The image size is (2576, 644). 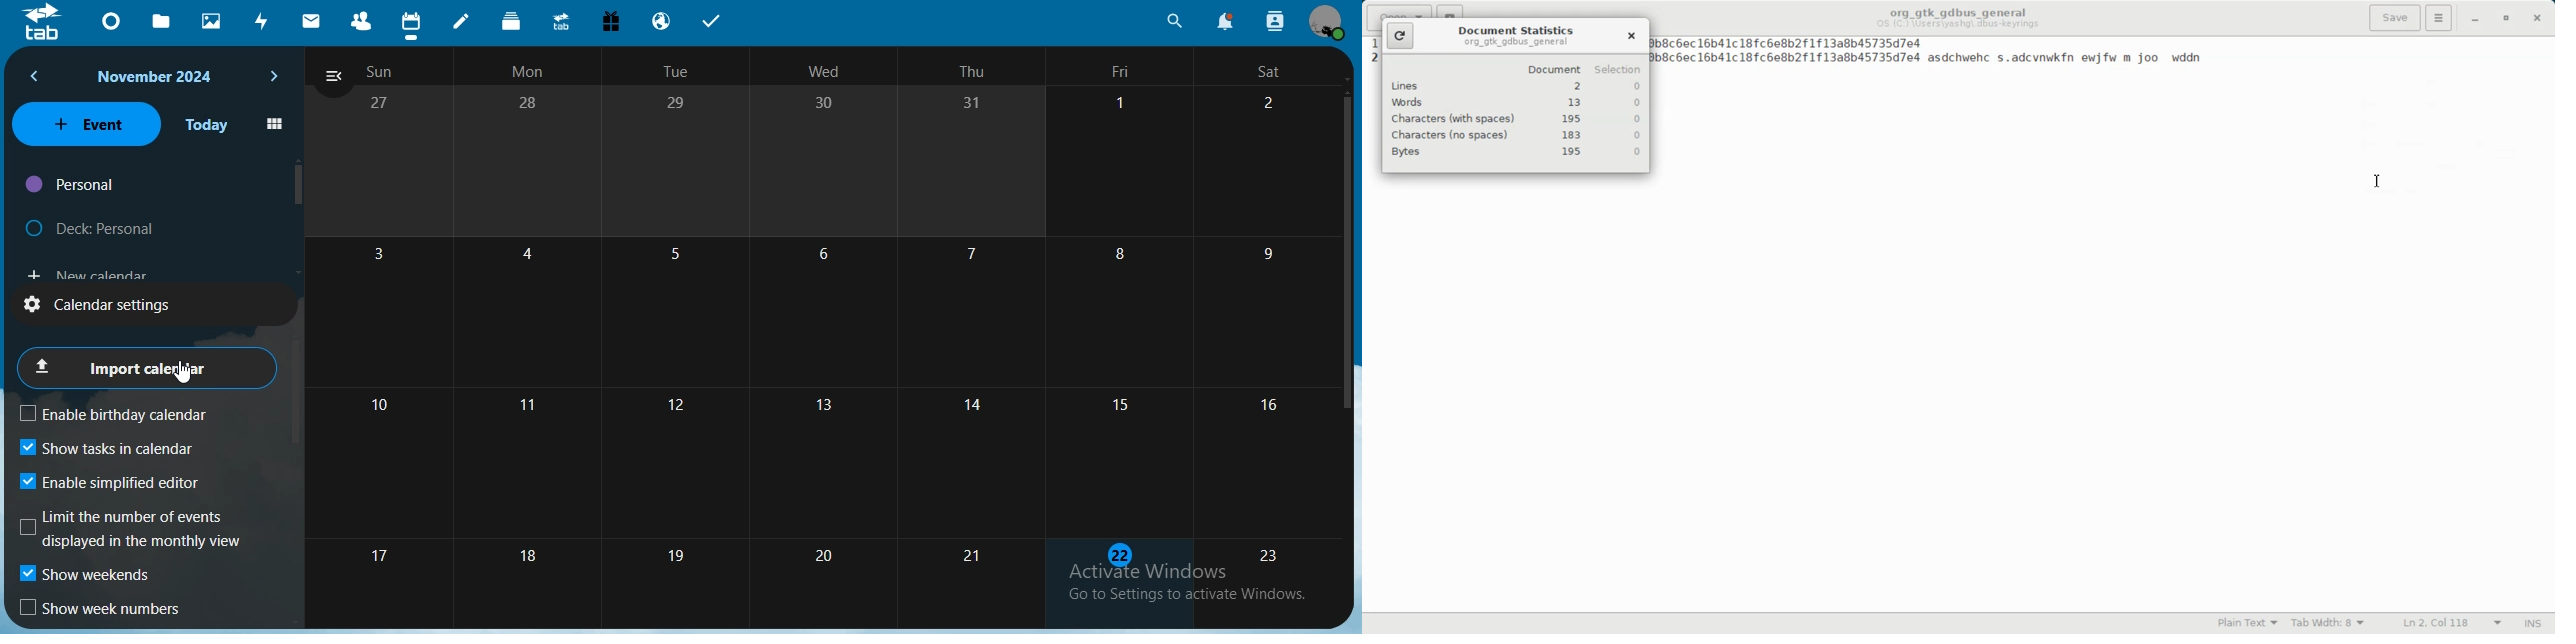 I want to click on Save, so click(x=2394, y=18).